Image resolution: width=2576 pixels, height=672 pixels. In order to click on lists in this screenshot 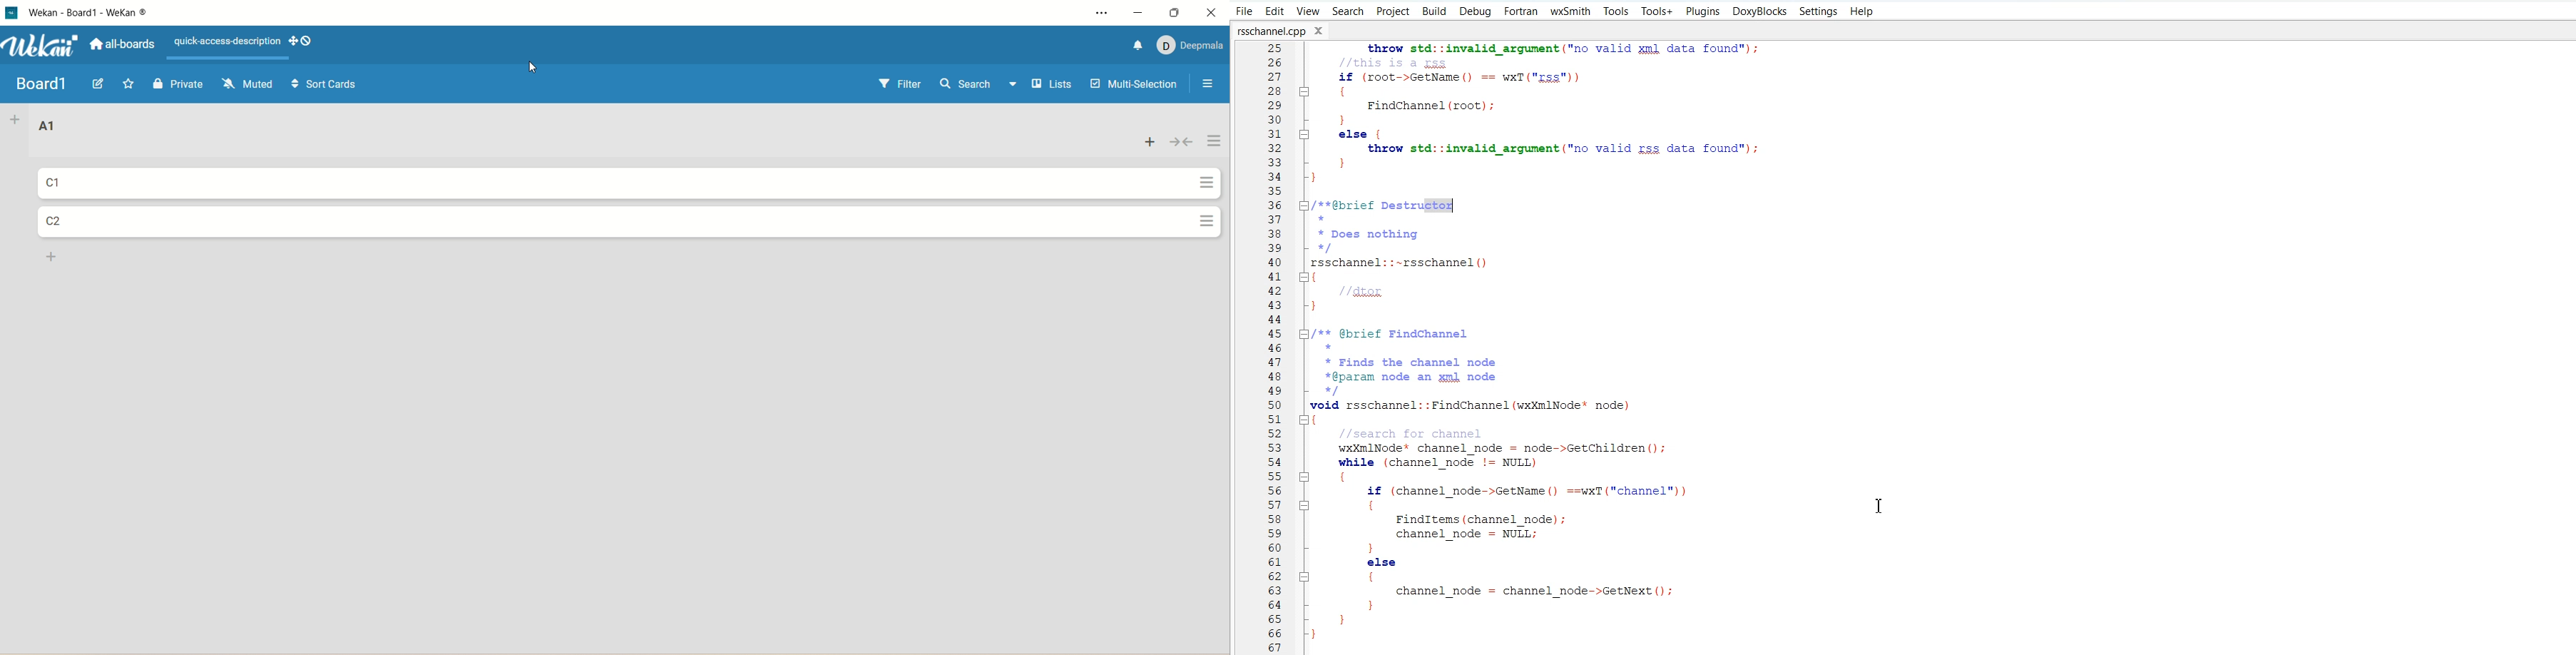, I will do `click(1051, 85)`.